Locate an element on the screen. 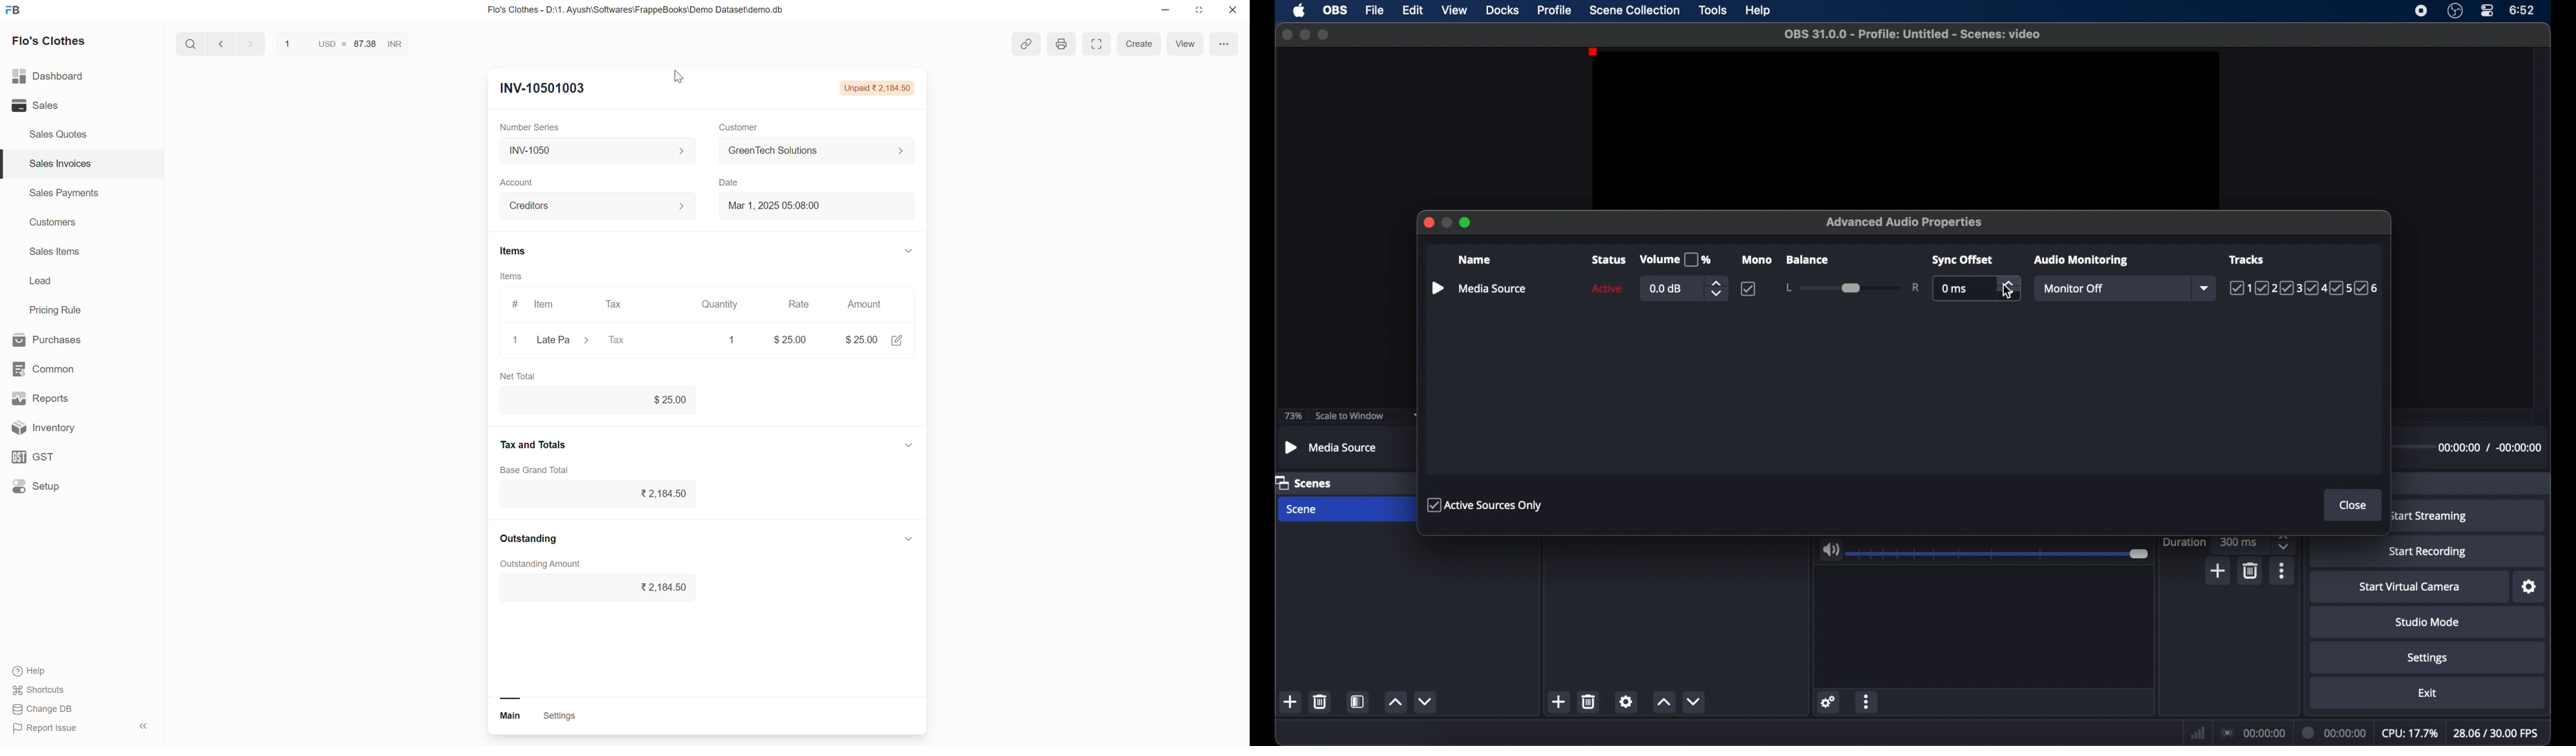 The image size is (2576, 756). print is located at coordinates (1063, 42).